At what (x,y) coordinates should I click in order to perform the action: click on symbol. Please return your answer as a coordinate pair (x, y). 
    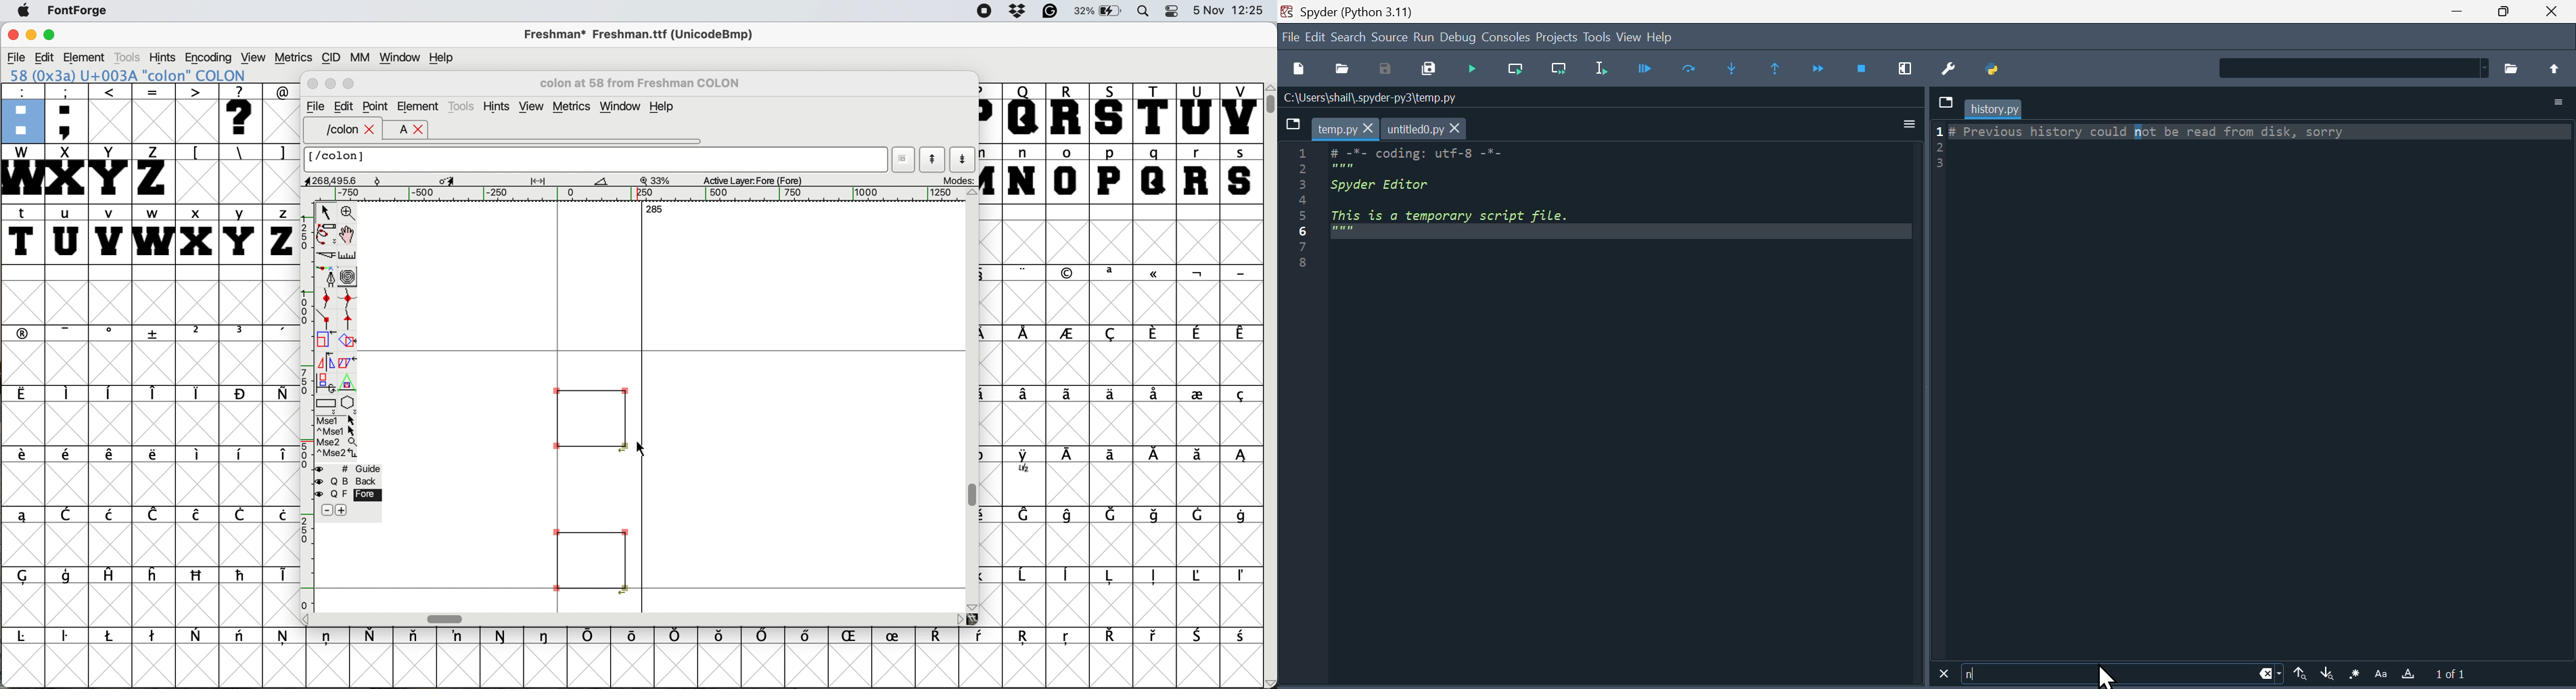
    Looking at the image, I should click on (677, 635).